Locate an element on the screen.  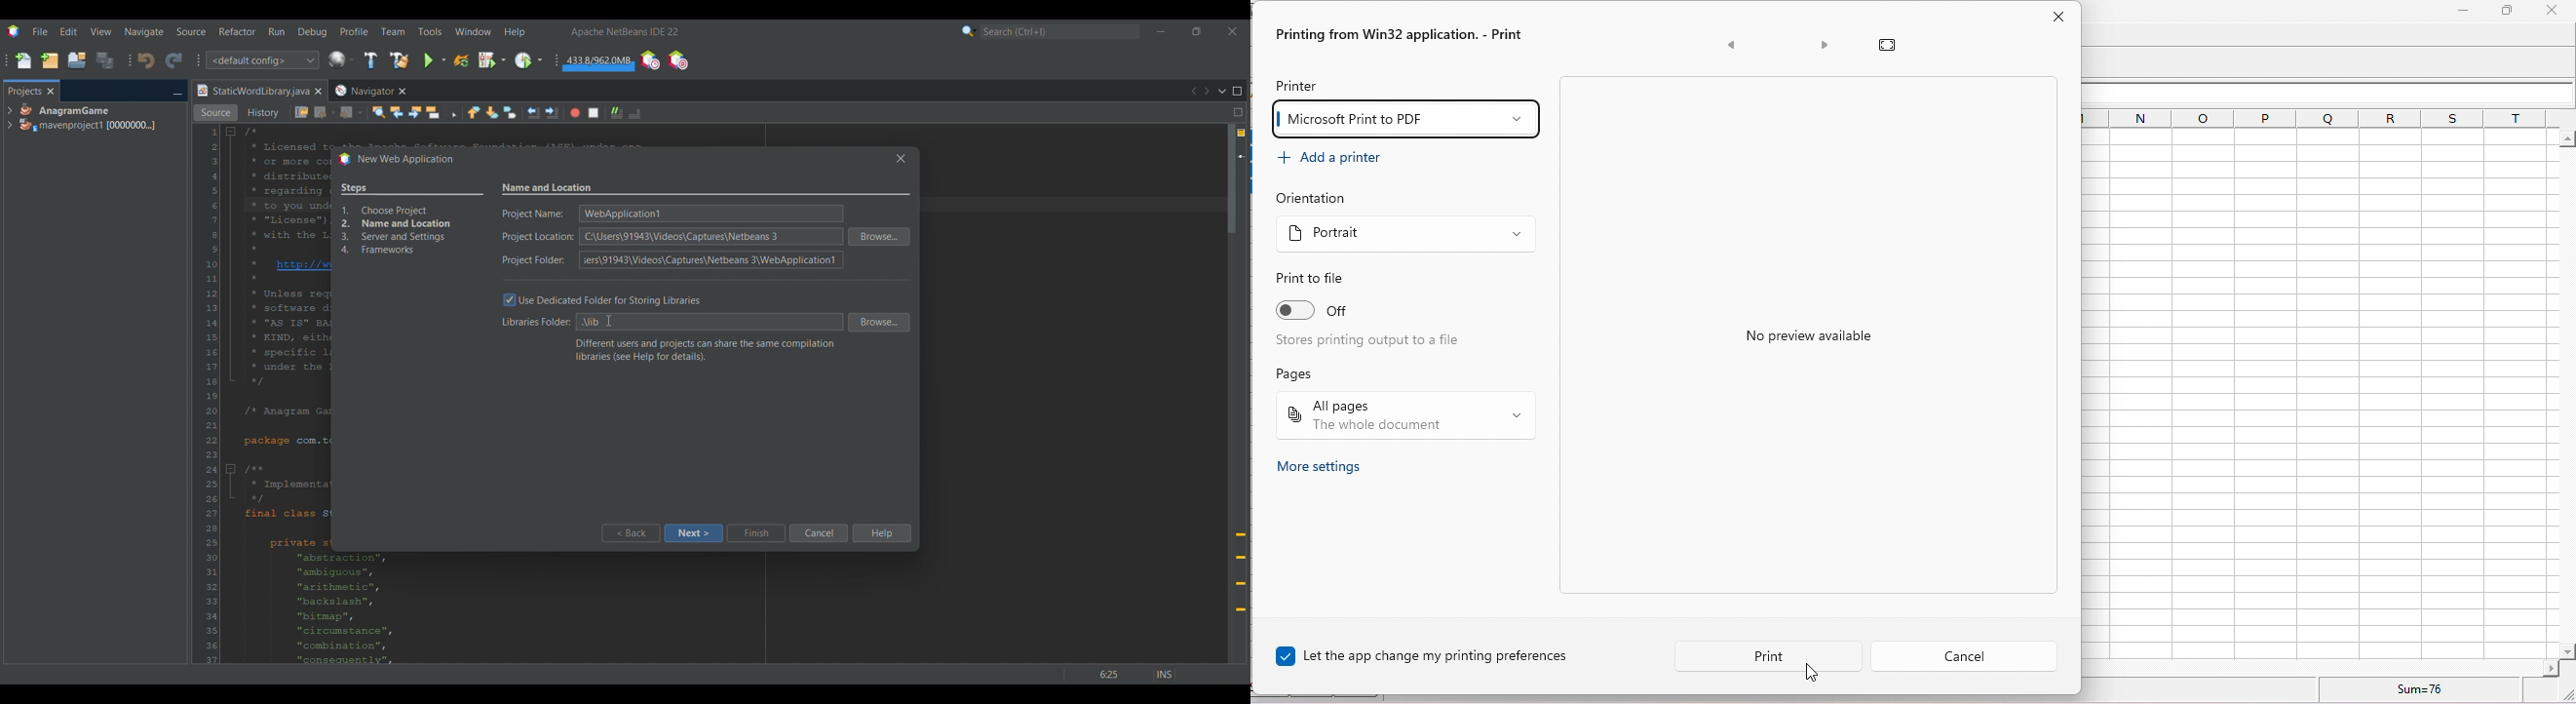
Text box is located at coordinates (709, 322).